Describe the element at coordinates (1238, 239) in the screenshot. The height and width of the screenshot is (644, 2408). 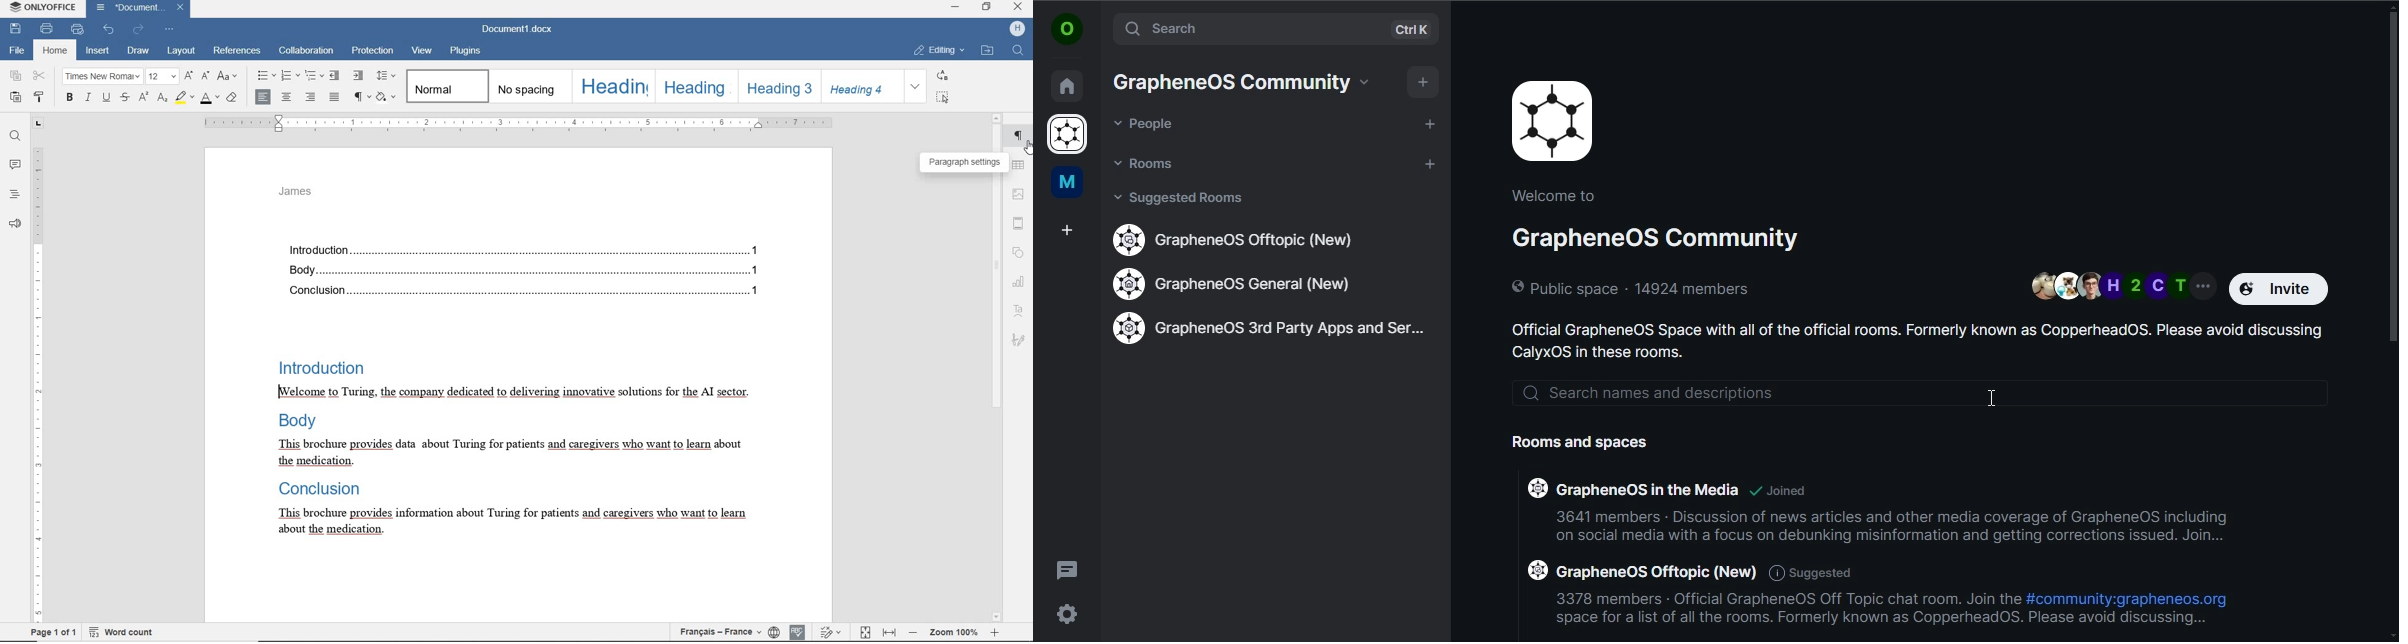
I see `grapheneOS offtopic(New)` at that location.